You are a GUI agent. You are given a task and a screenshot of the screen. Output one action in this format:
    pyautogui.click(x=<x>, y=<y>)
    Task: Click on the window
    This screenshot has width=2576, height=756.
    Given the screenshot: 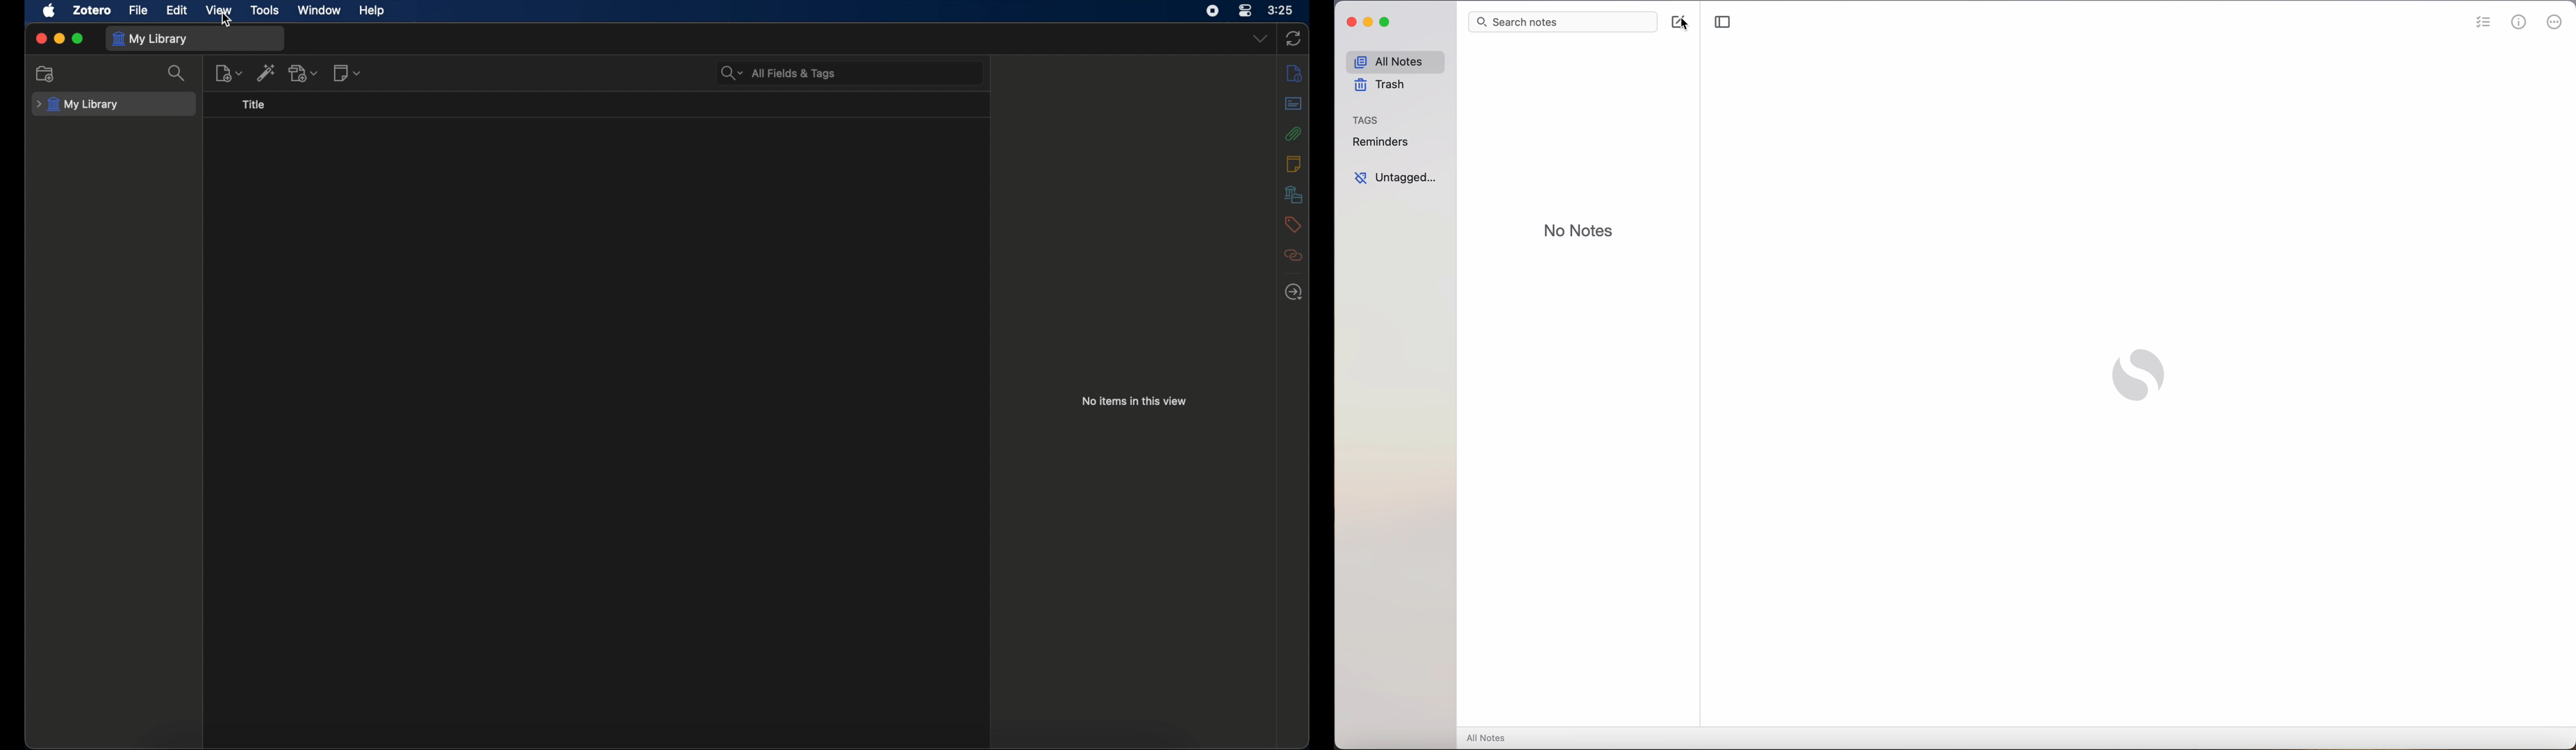 What is the action you would take?
    pyautogui.click(x=318, y=10)
    